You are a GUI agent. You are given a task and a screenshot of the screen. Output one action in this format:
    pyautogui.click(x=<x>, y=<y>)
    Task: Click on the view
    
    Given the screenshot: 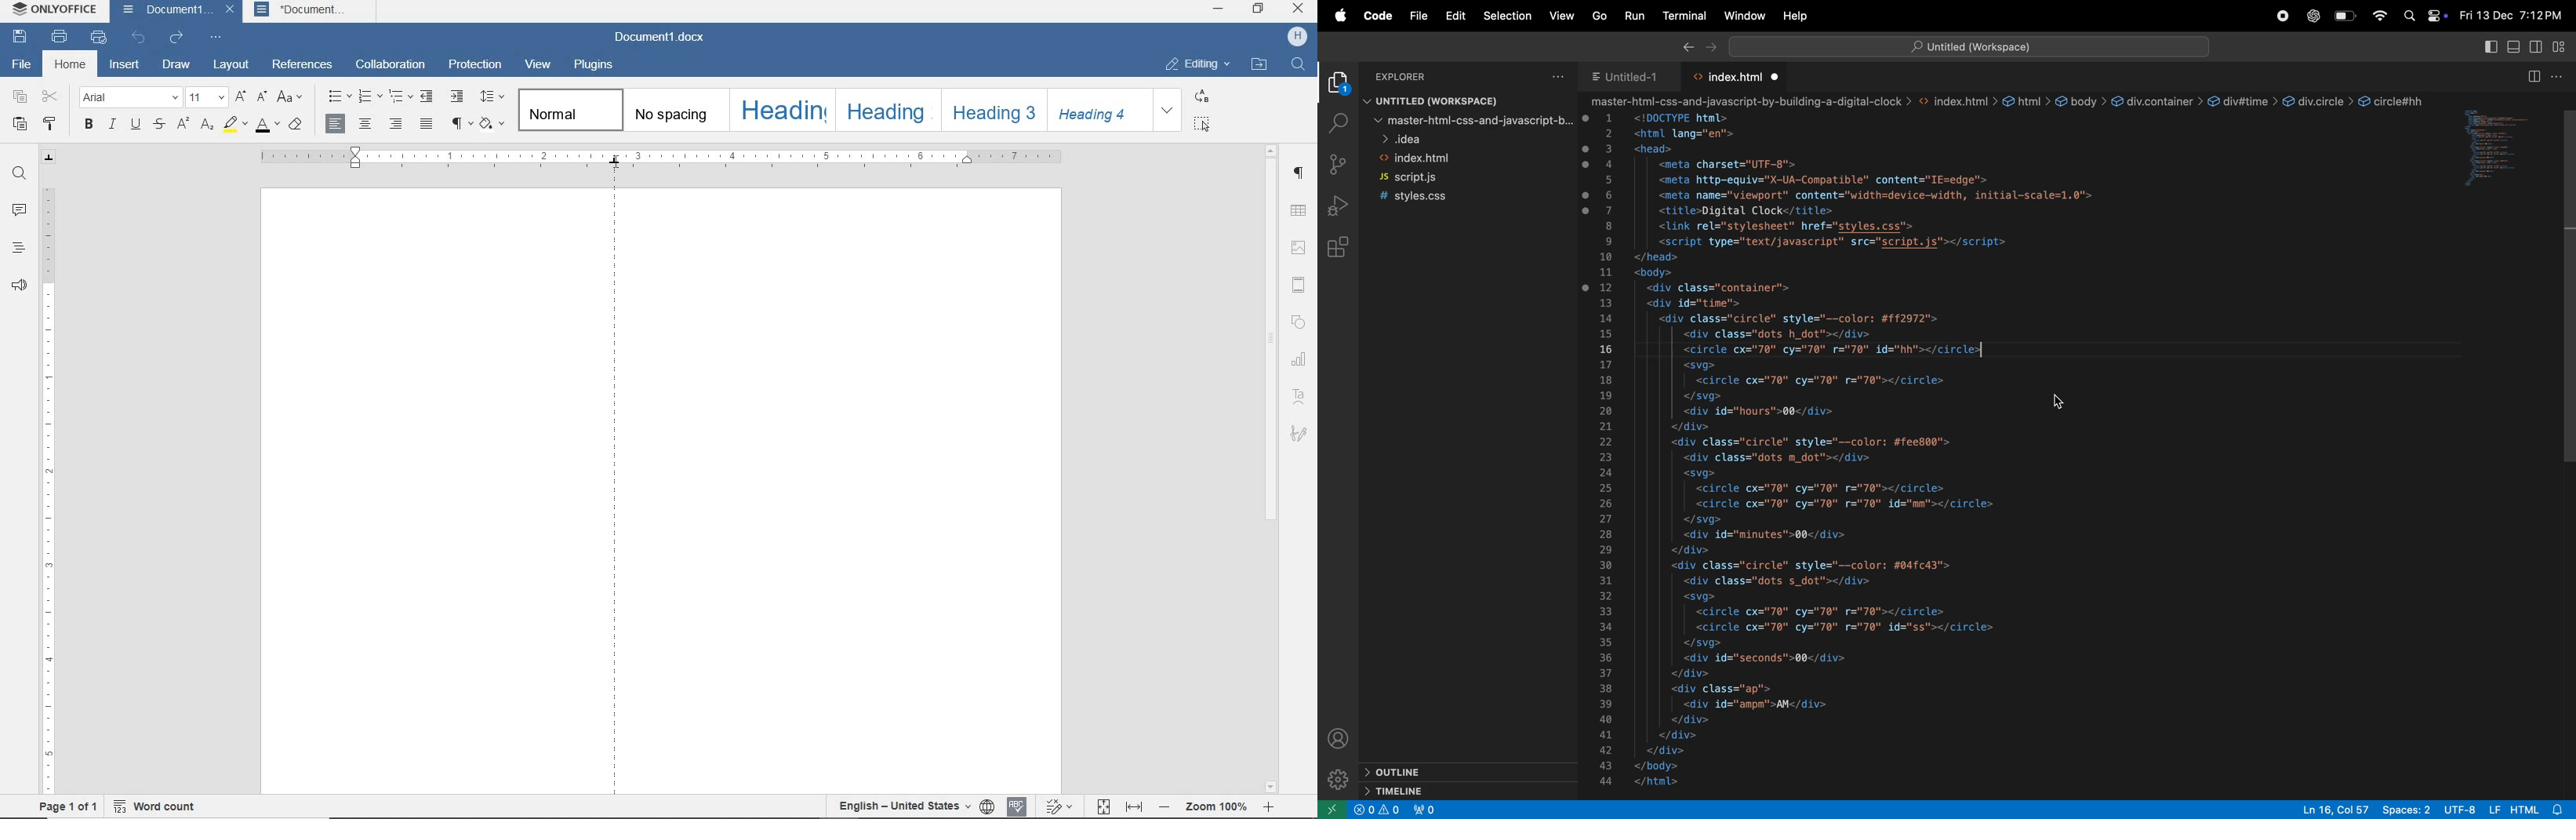 What is the action you would take?
    pyautogui.click(x=1564, y=15)
    